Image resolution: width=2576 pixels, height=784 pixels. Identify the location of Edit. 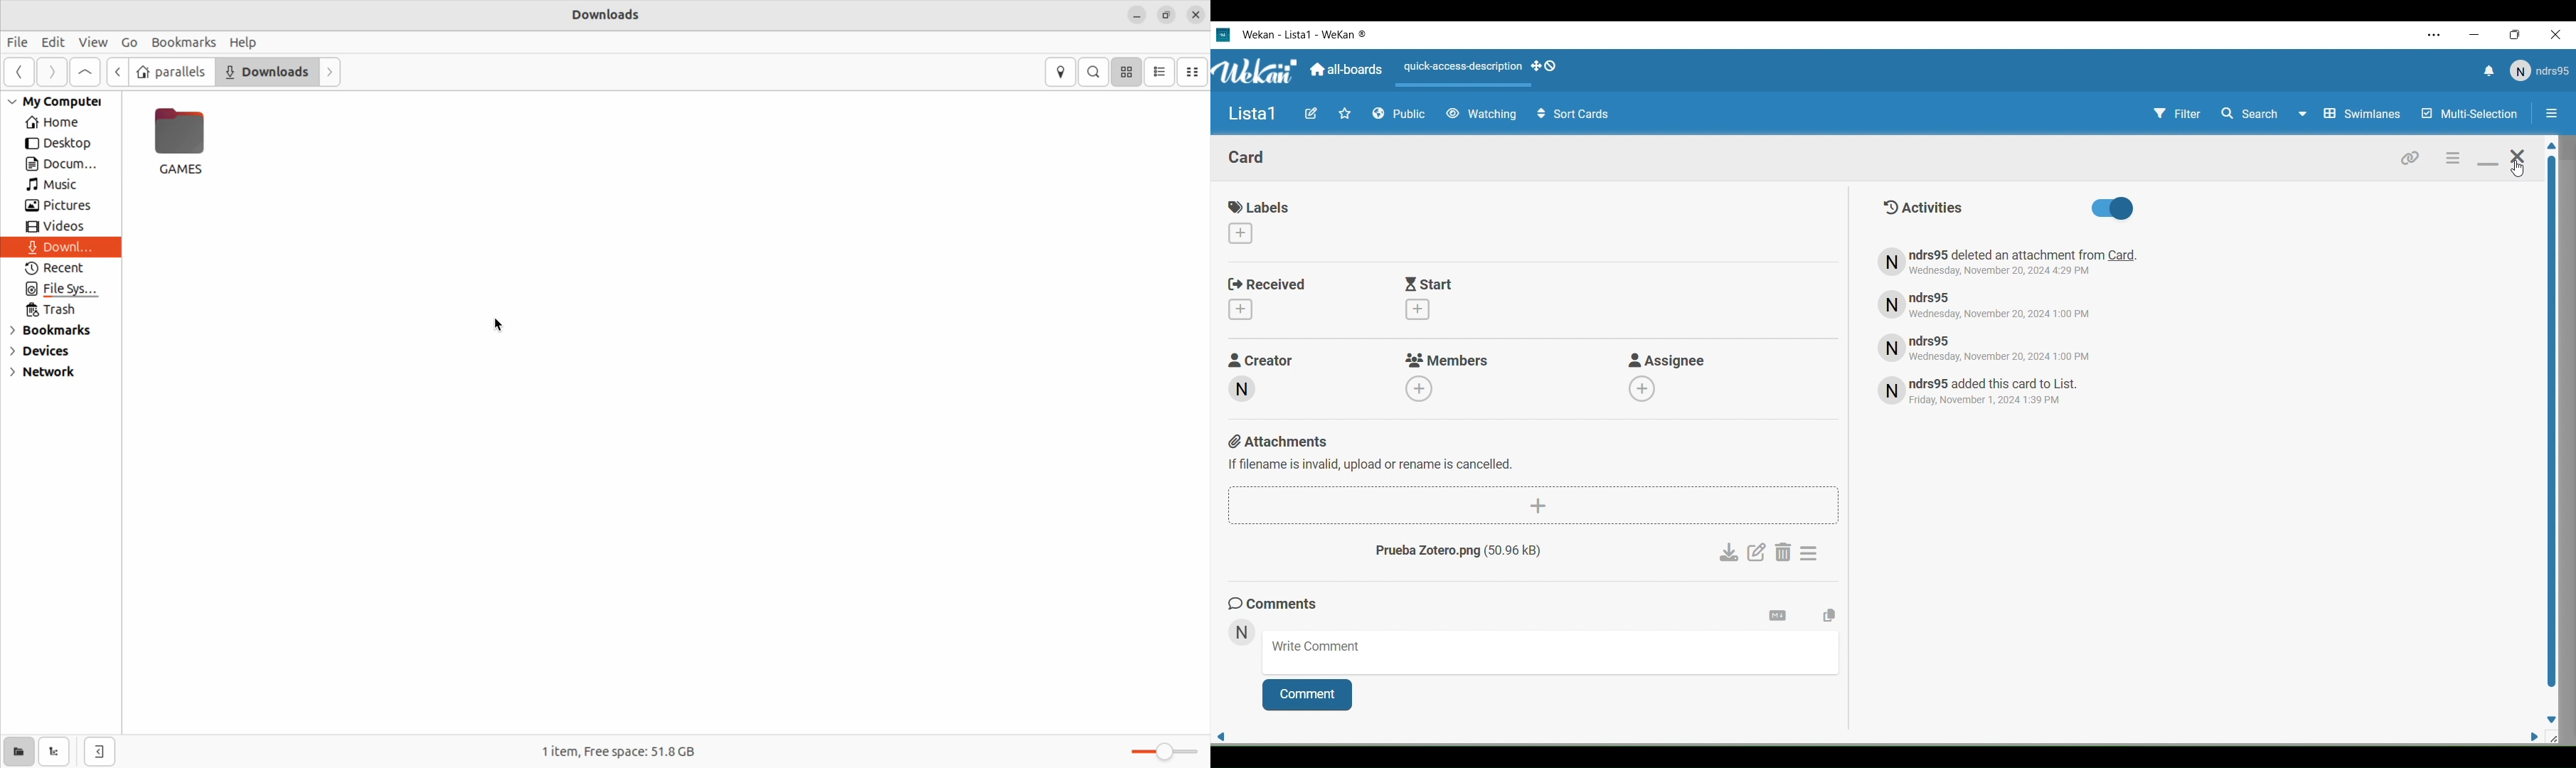
(1311, 114).